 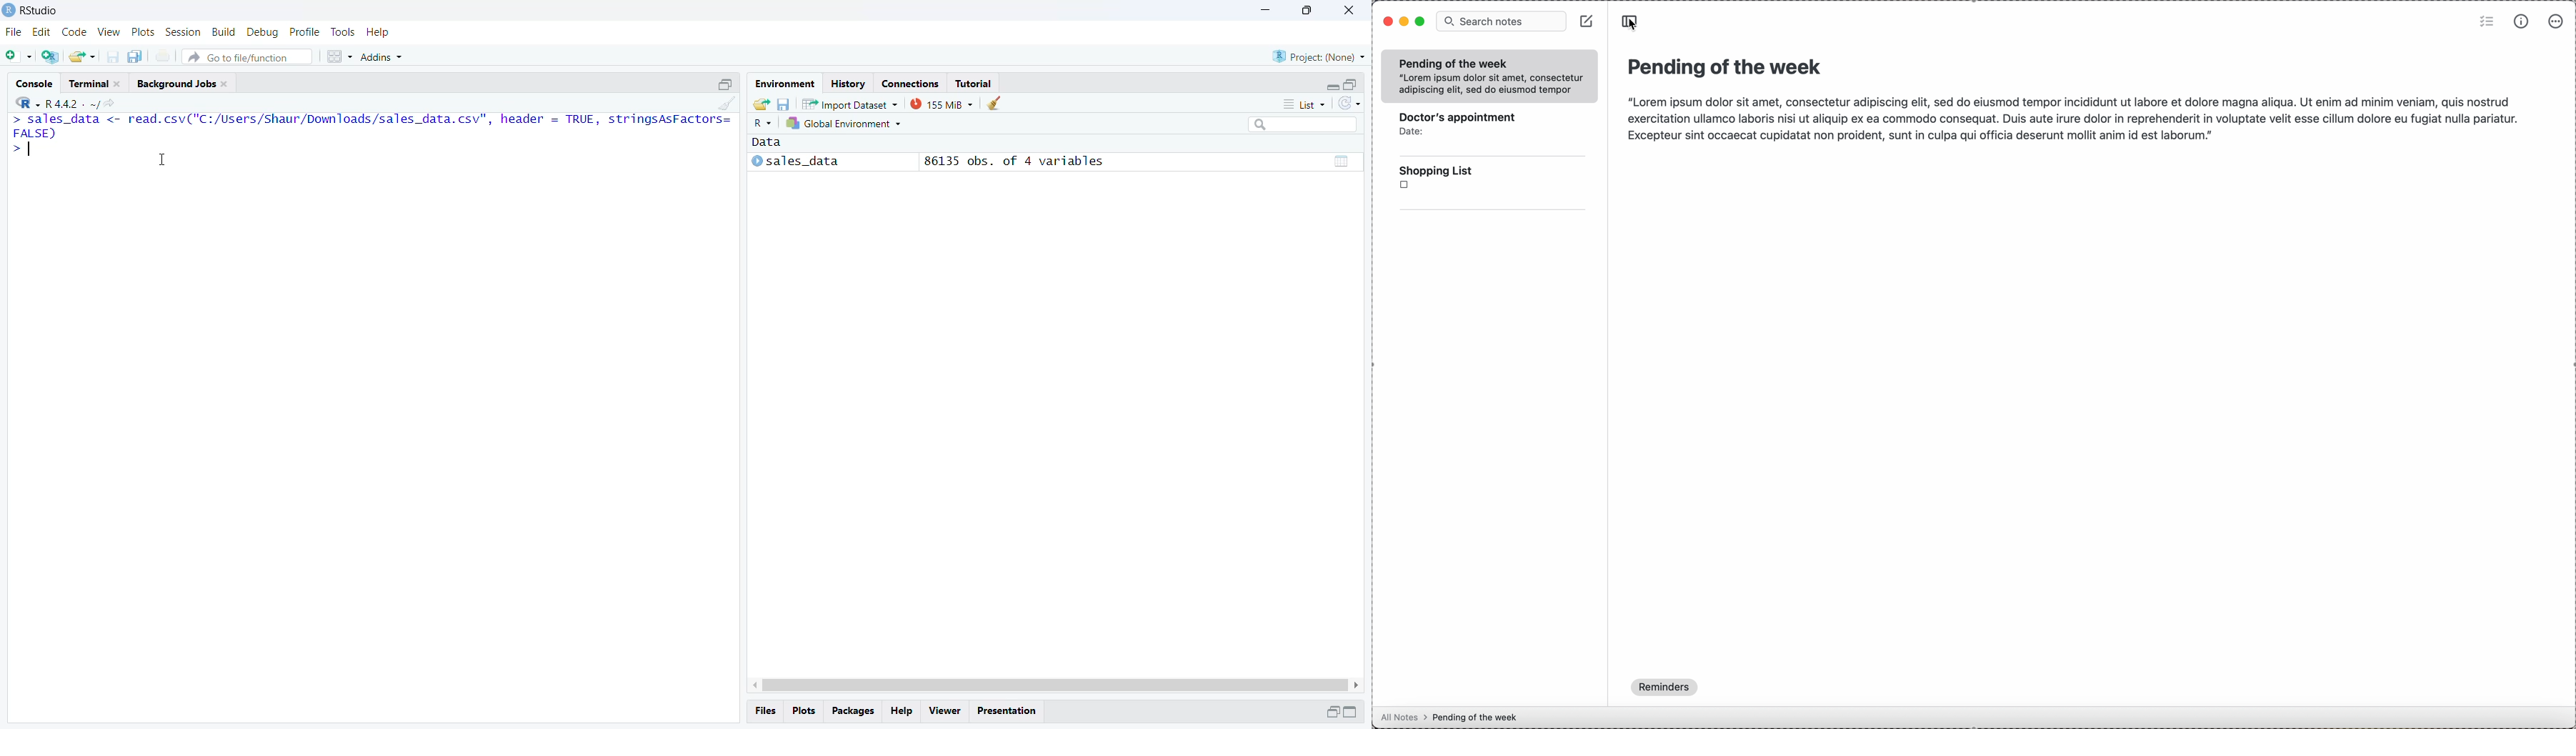 I want to click on Sales_data, so click(x=798, y=162).